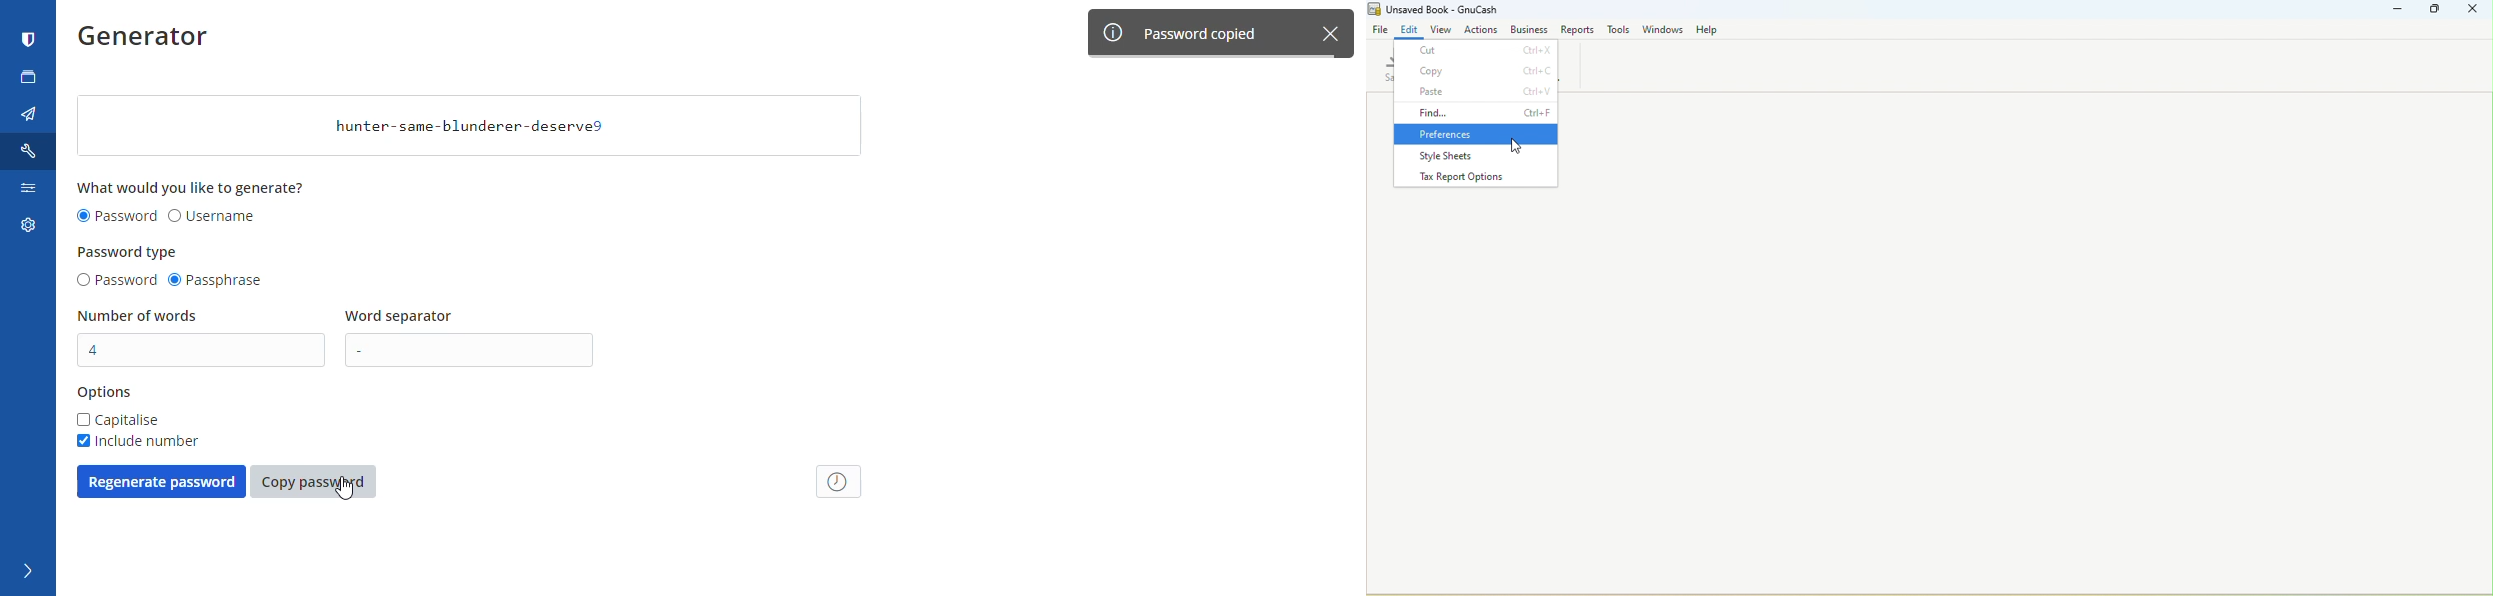 The width and height of the screenshot is (2520, 616). What do you see at coordinates (129, 252) in the screenshot?
I see `password type` at bounding box center [129, 252].